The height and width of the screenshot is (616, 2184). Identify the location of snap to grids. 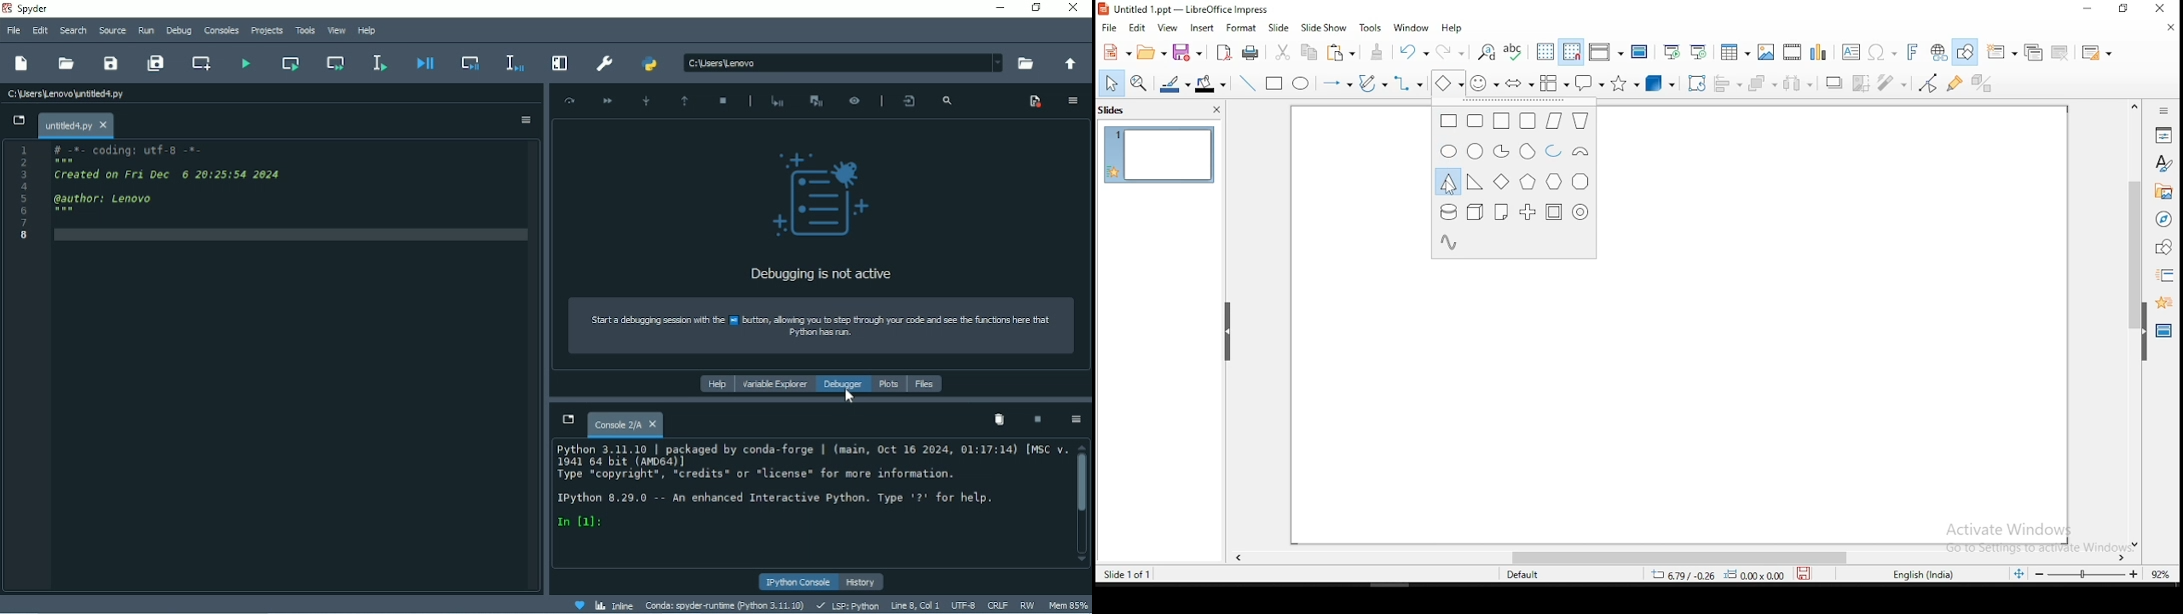
(1572, 52).